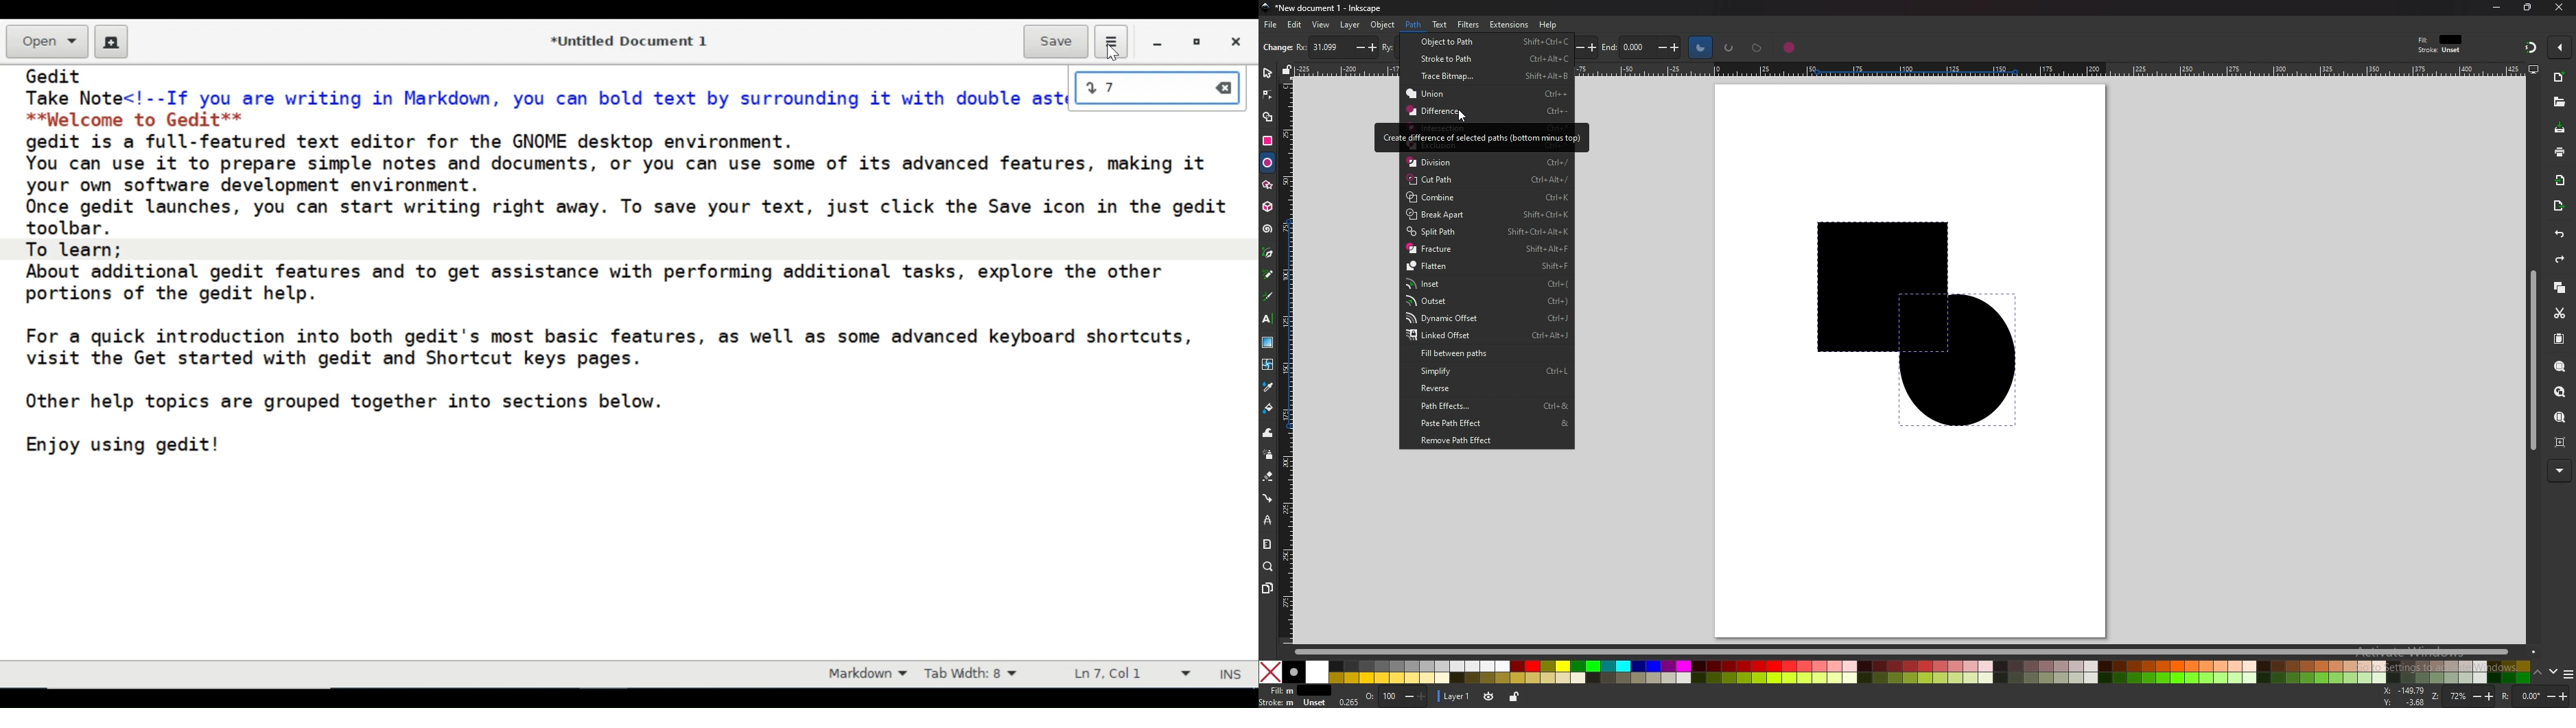  Describe the element at coordinates (2498, 7) in the screenshot. I see `minimize` at that location.